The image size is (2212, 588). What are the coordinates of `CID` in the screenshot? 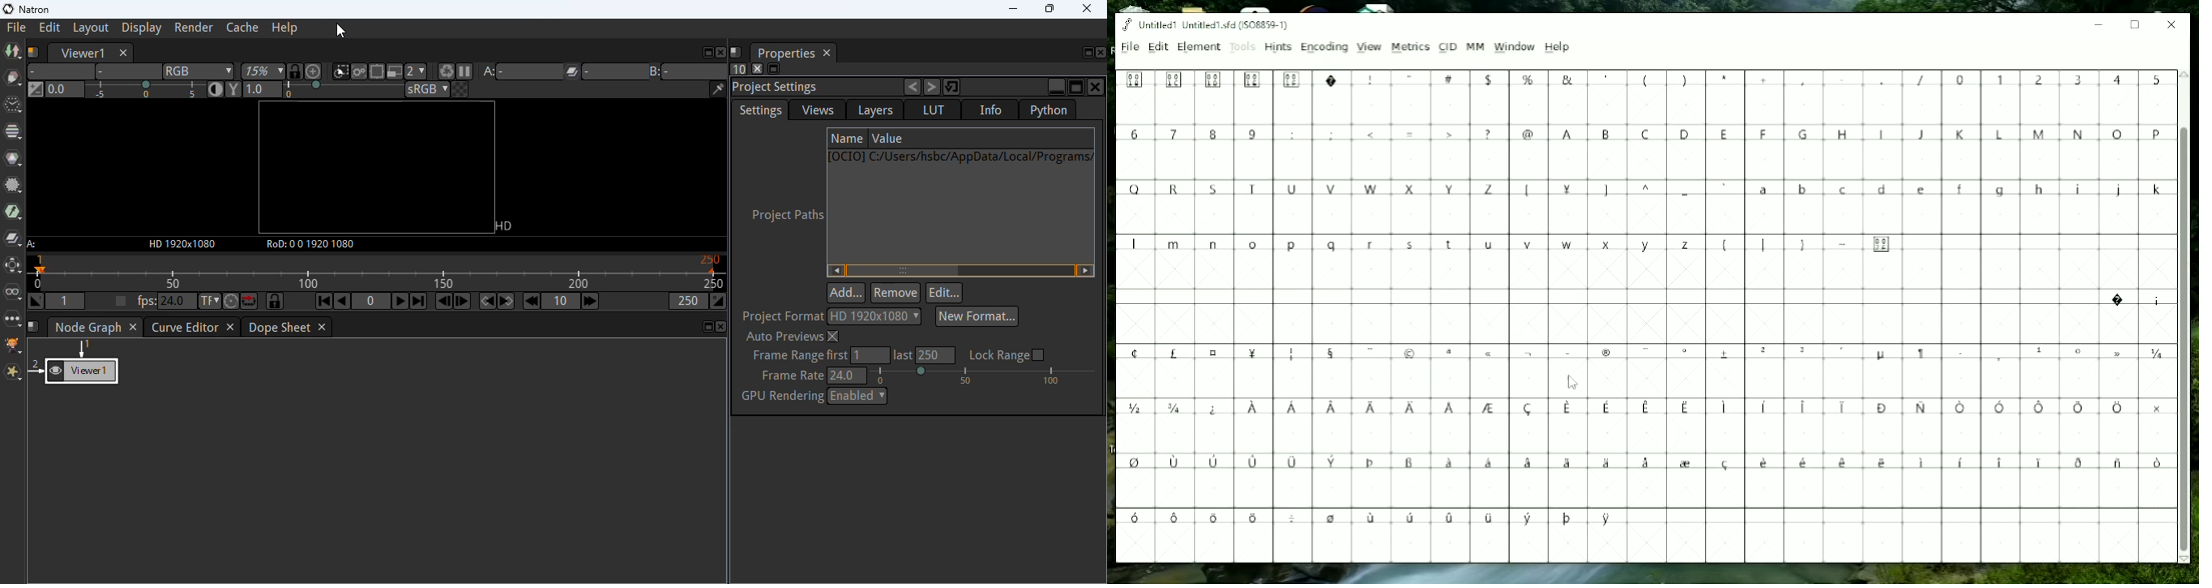 It's located at (1448, 47).